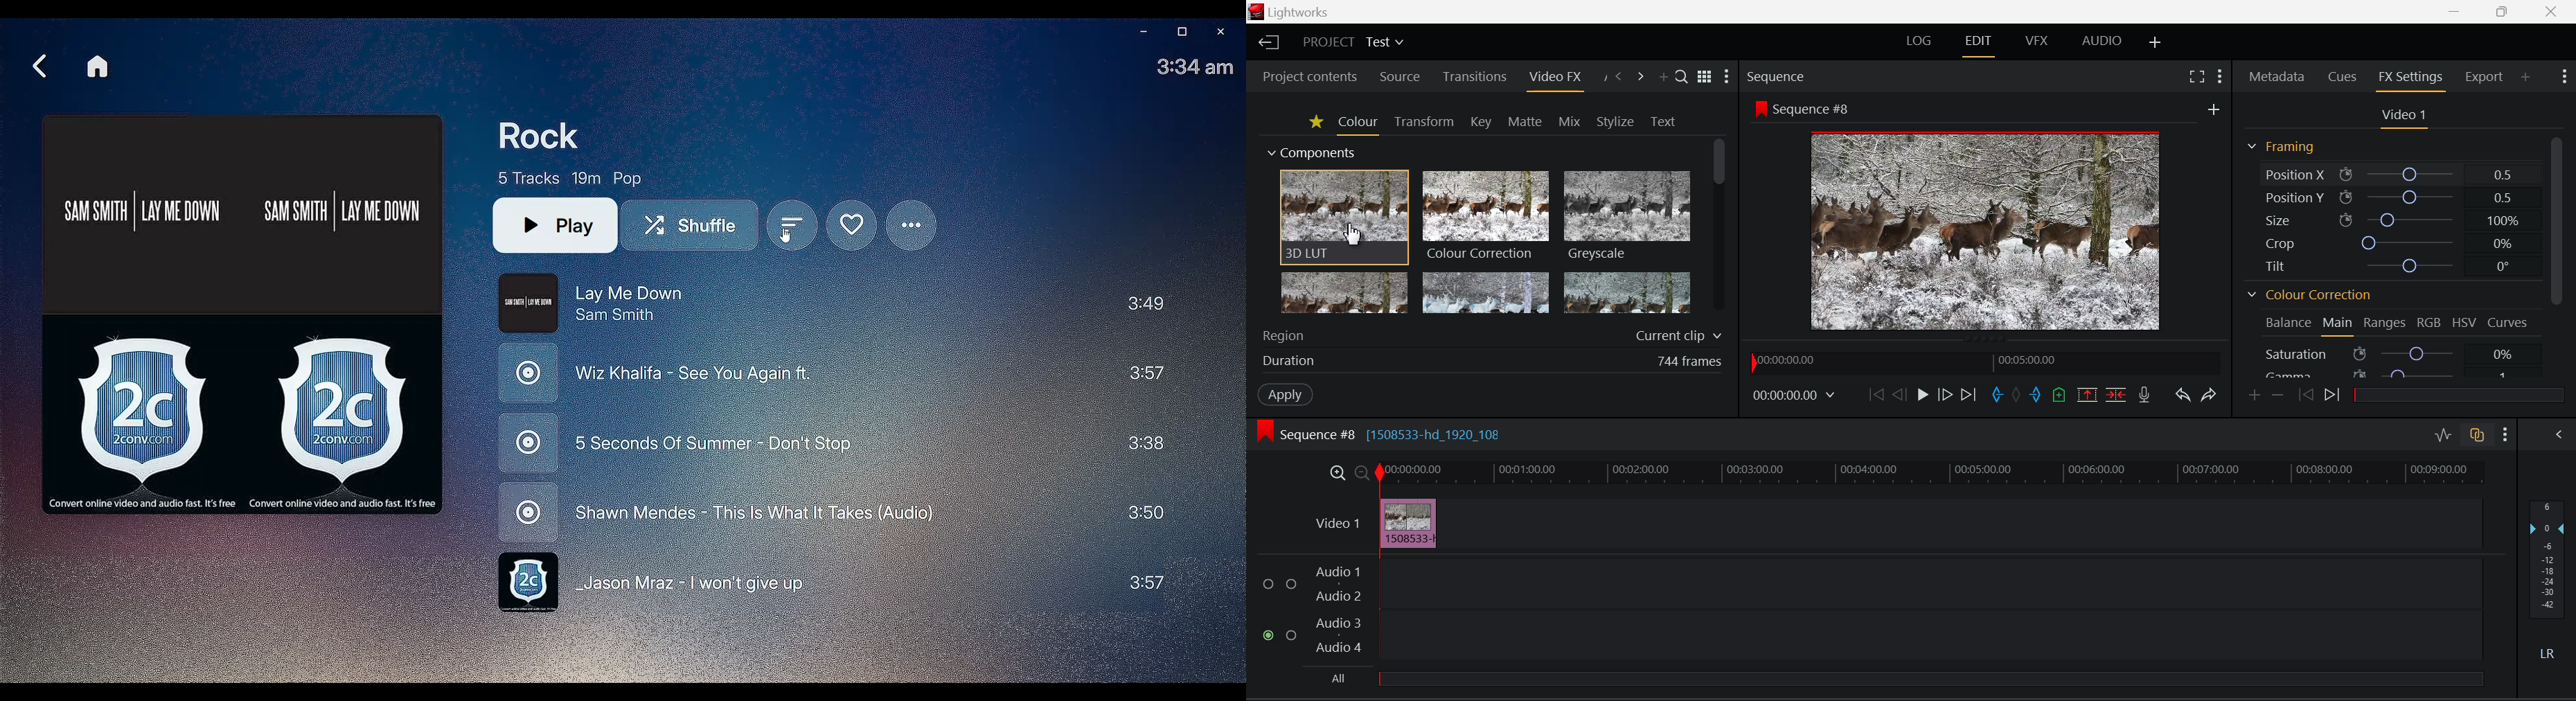 The width and height of the screenshot is (2576, 728). Describe the element at coordinates (1265, 42) in the screenshot. I see `Back to Homepage` at that location.